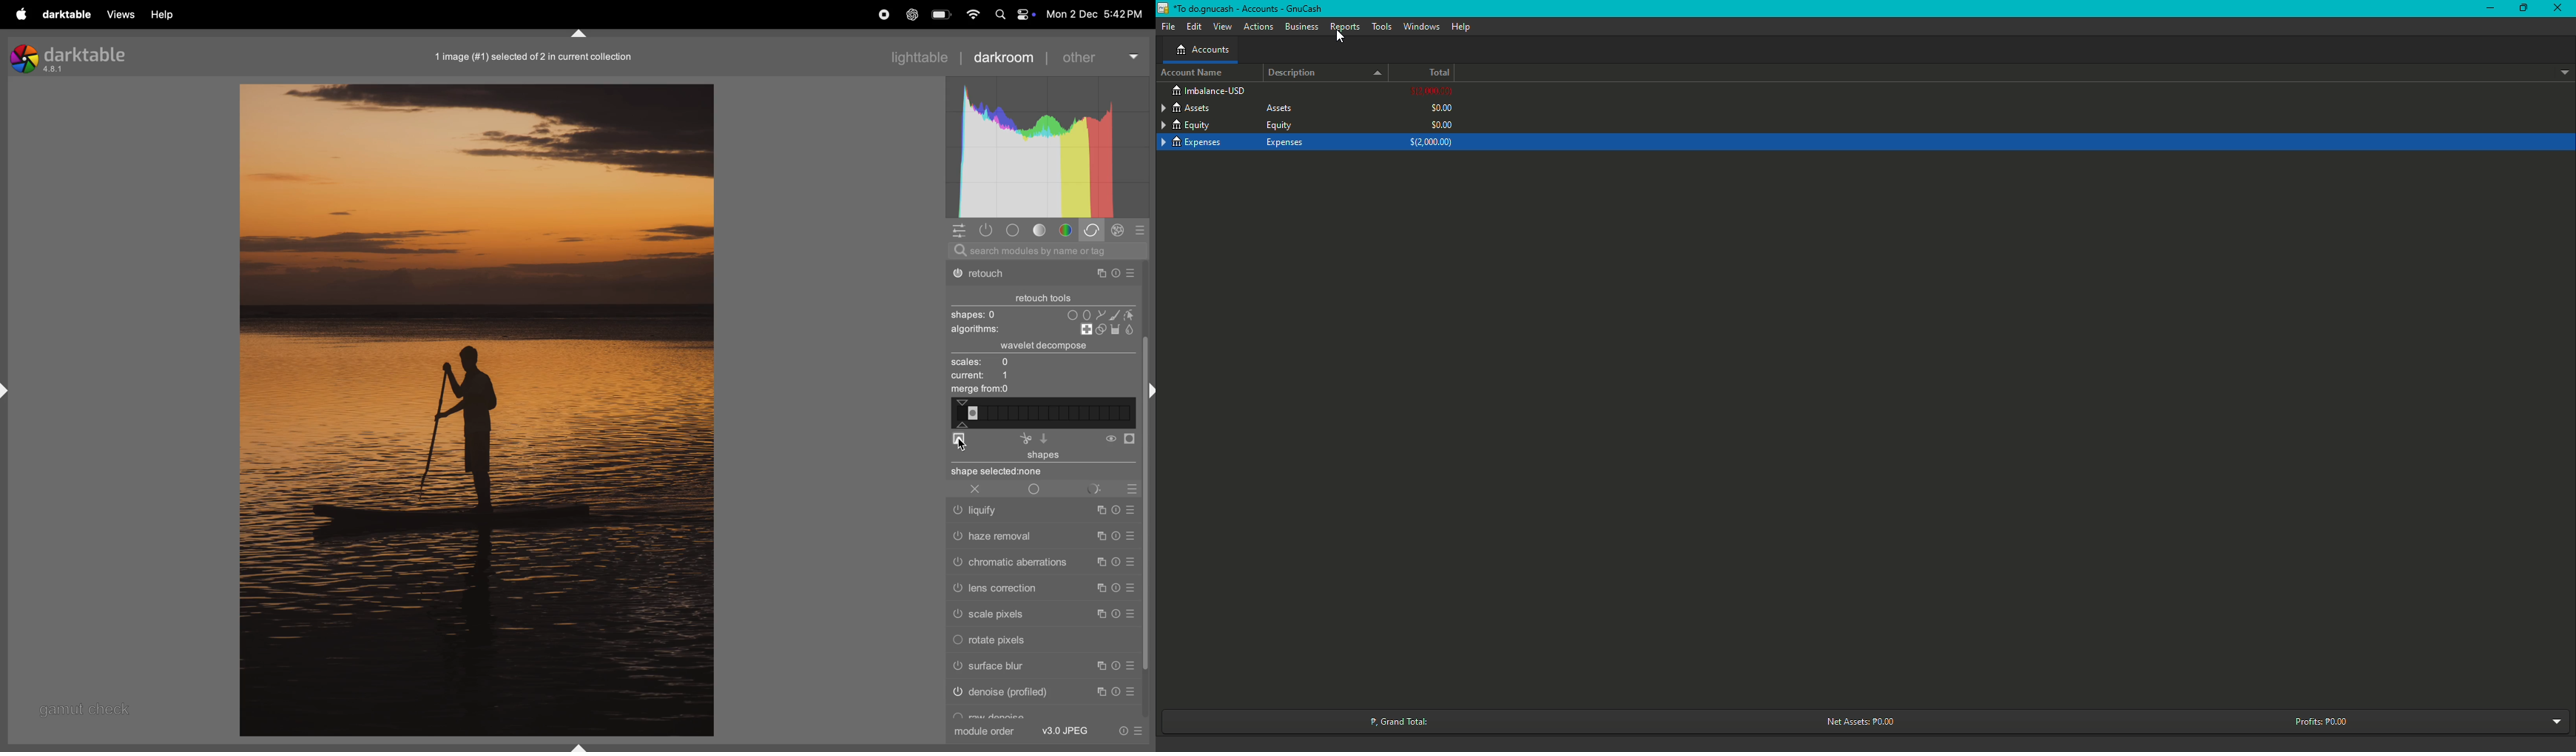 Image resolution: width=2576 pixels, height=756 pixels. What do you see at coordinates (1041, 464) in the screenshot?
I see `shapes` at bounding box center [1041, 464].